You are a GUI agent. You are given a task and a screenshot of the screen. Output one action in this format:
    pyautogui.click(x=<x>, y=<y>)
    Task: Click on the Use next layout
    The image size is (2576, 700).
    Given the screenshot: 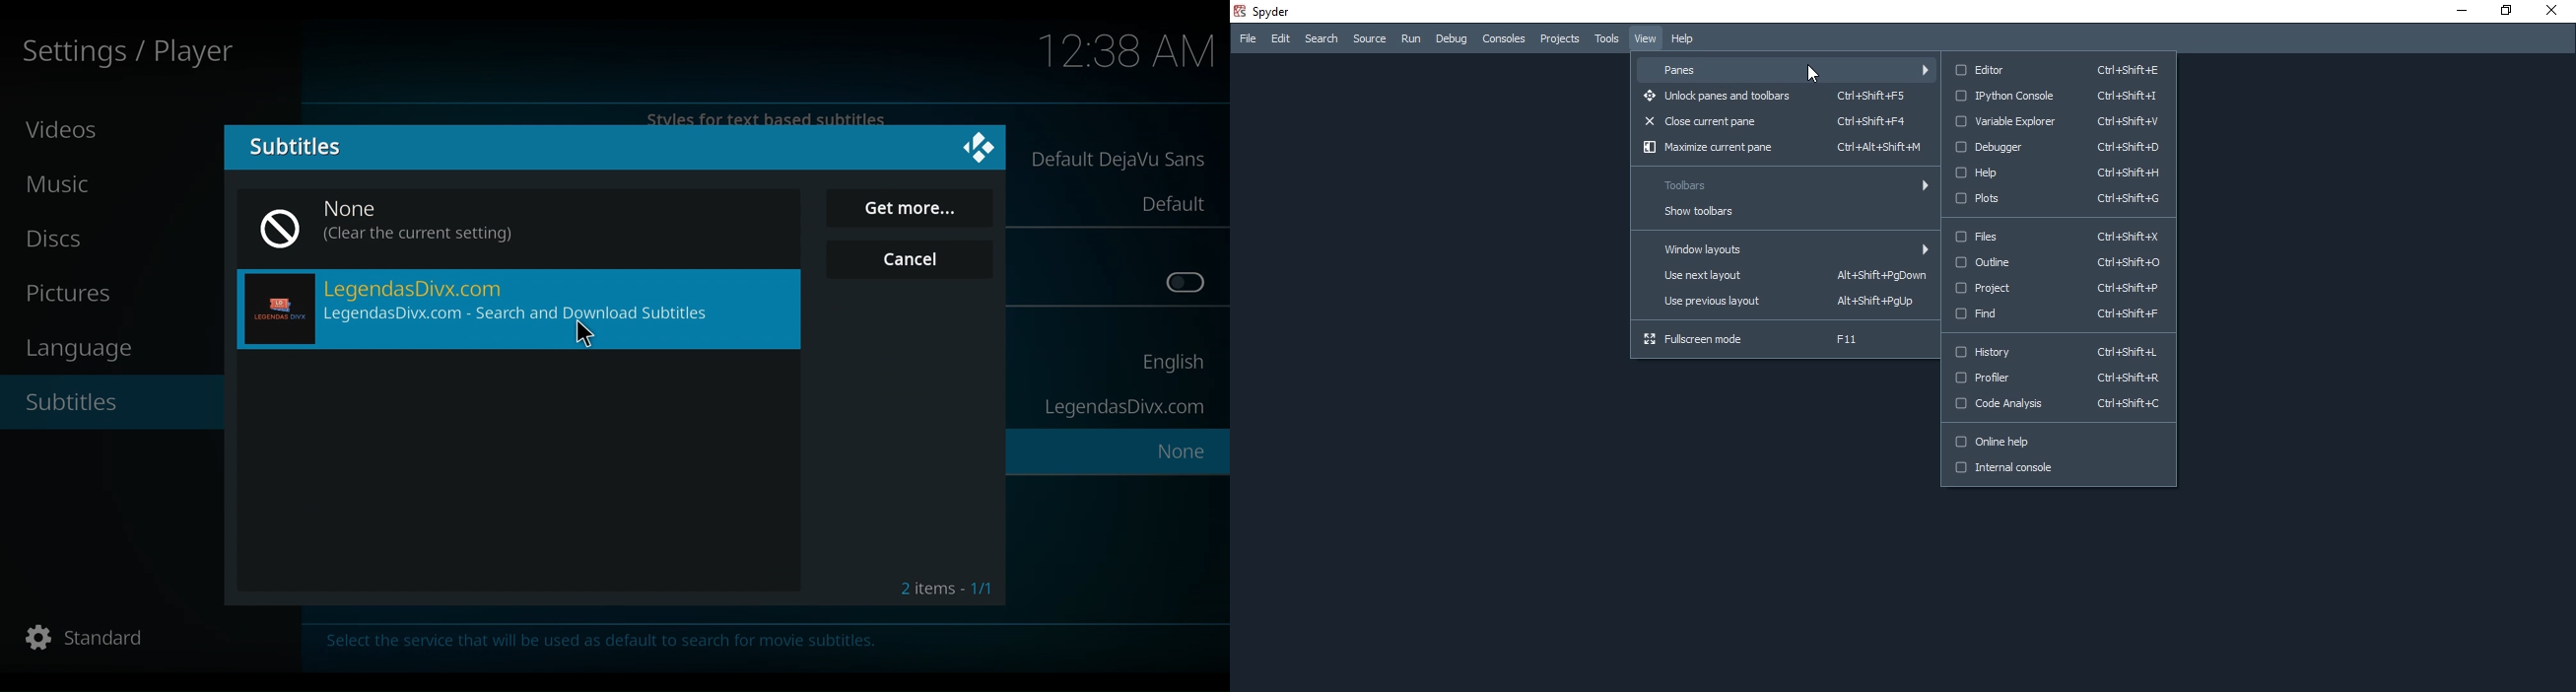 What is the action you would take?
    pyautogui.click(x=1780, y=278)
    